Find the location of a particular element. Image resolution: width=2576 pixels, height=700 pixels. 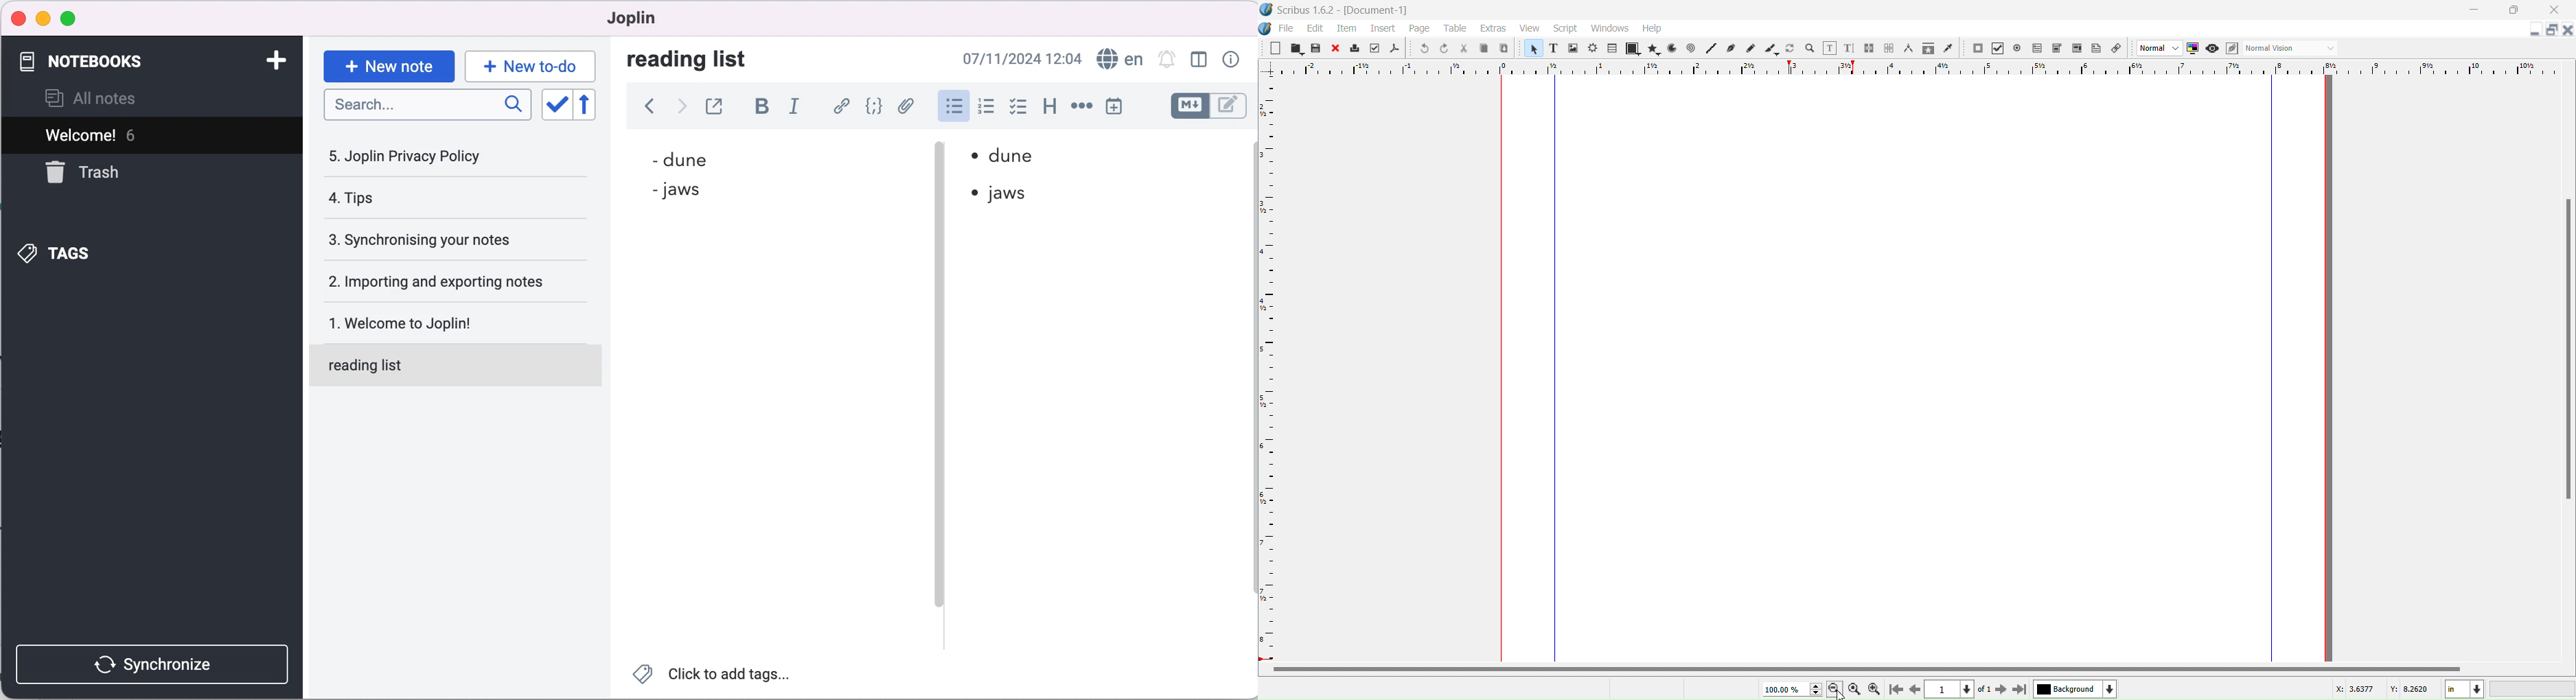

set alarm is located at coordinates (1166, 60).